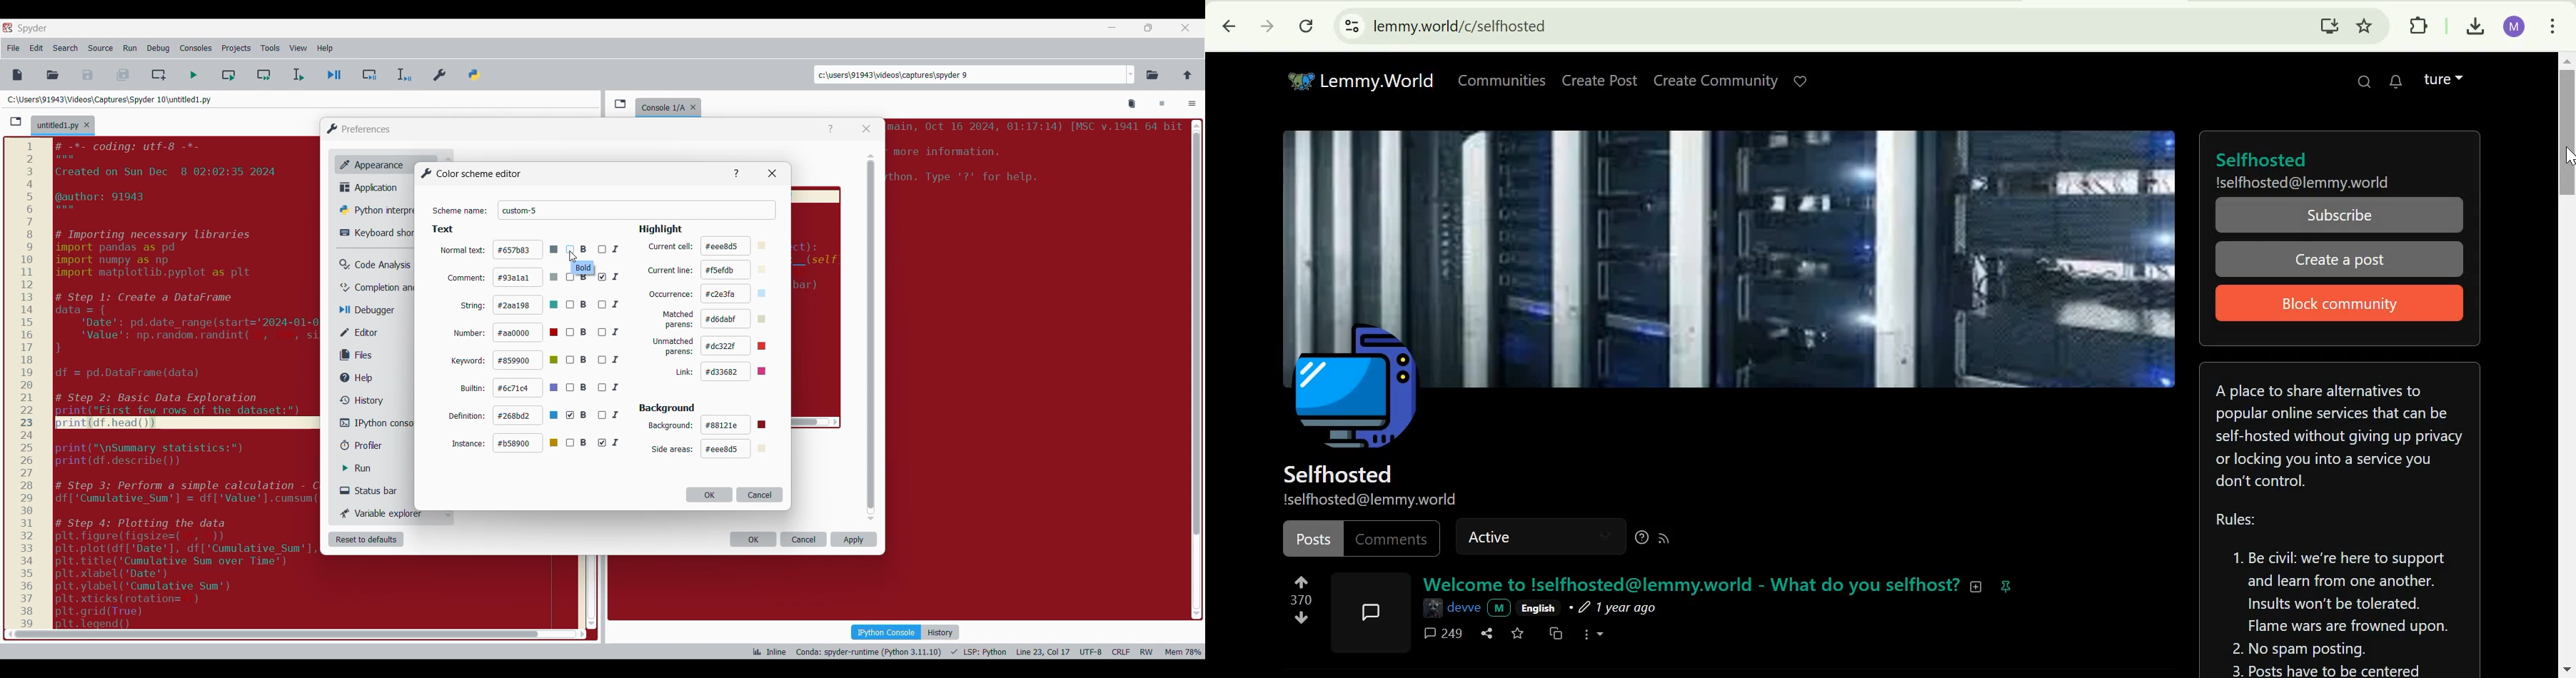  What do you see at coordinates (469, 362) in the screenshot?
I see `keyword` at bounding box center [469, 362].